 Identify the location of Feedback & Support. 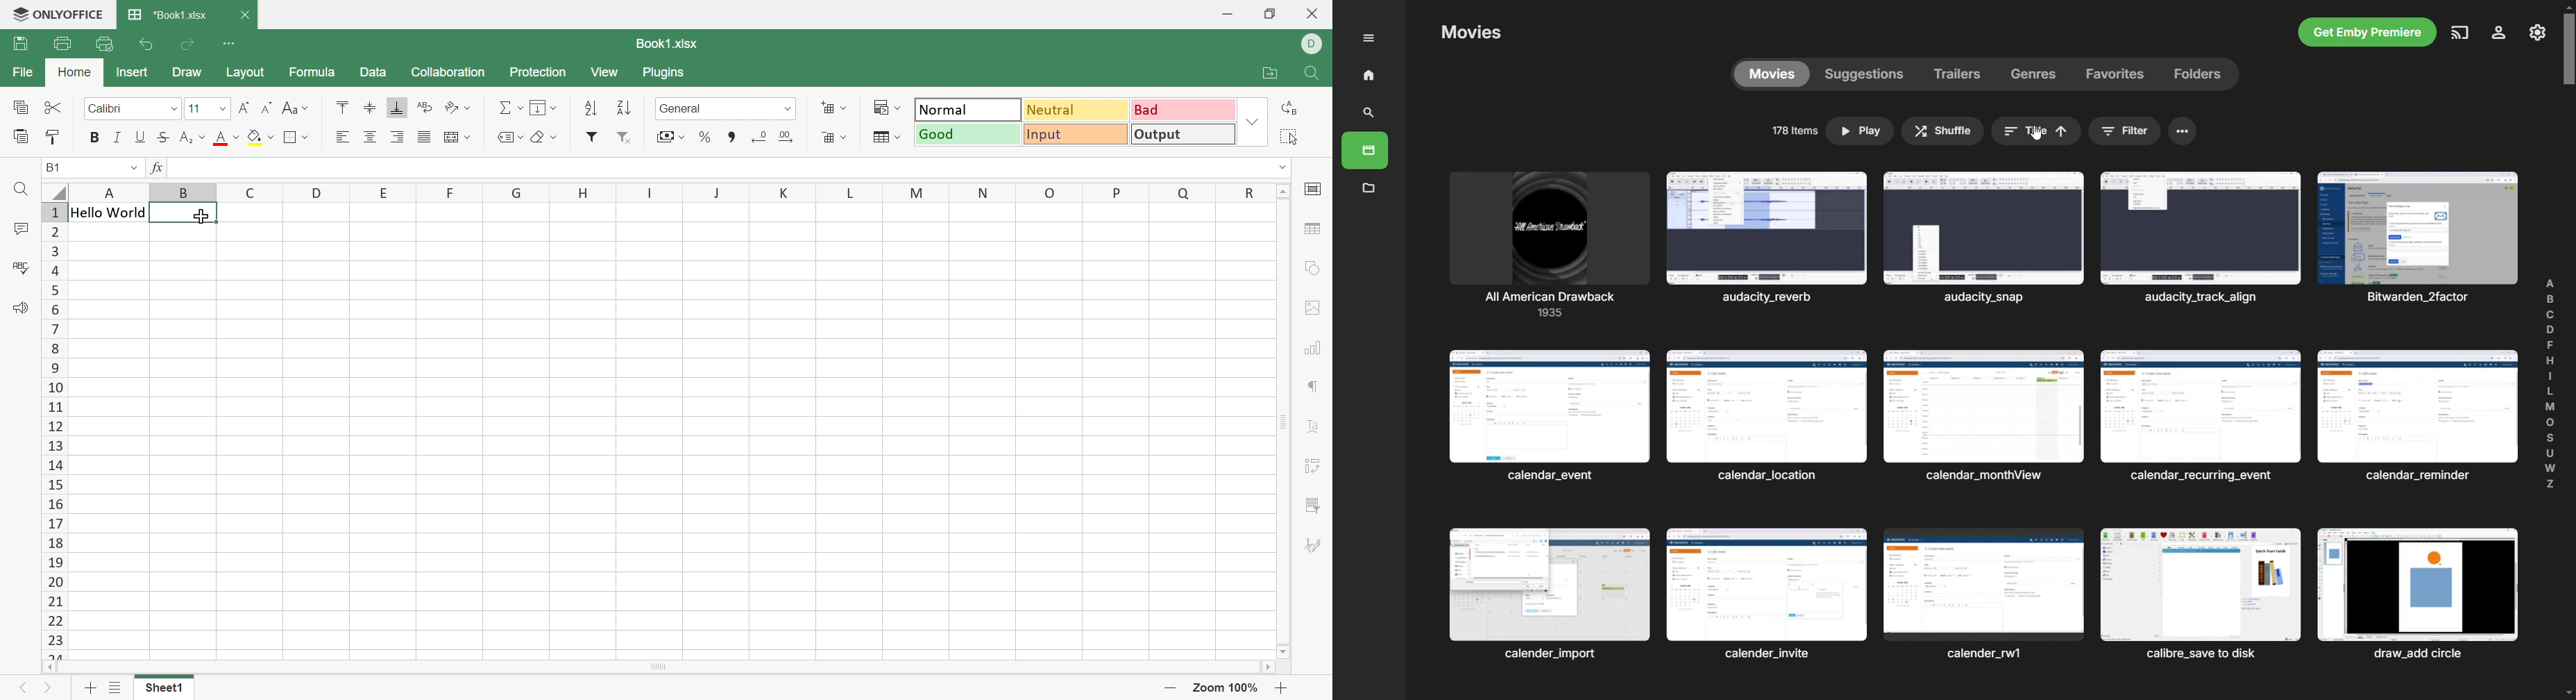
(19, 308).